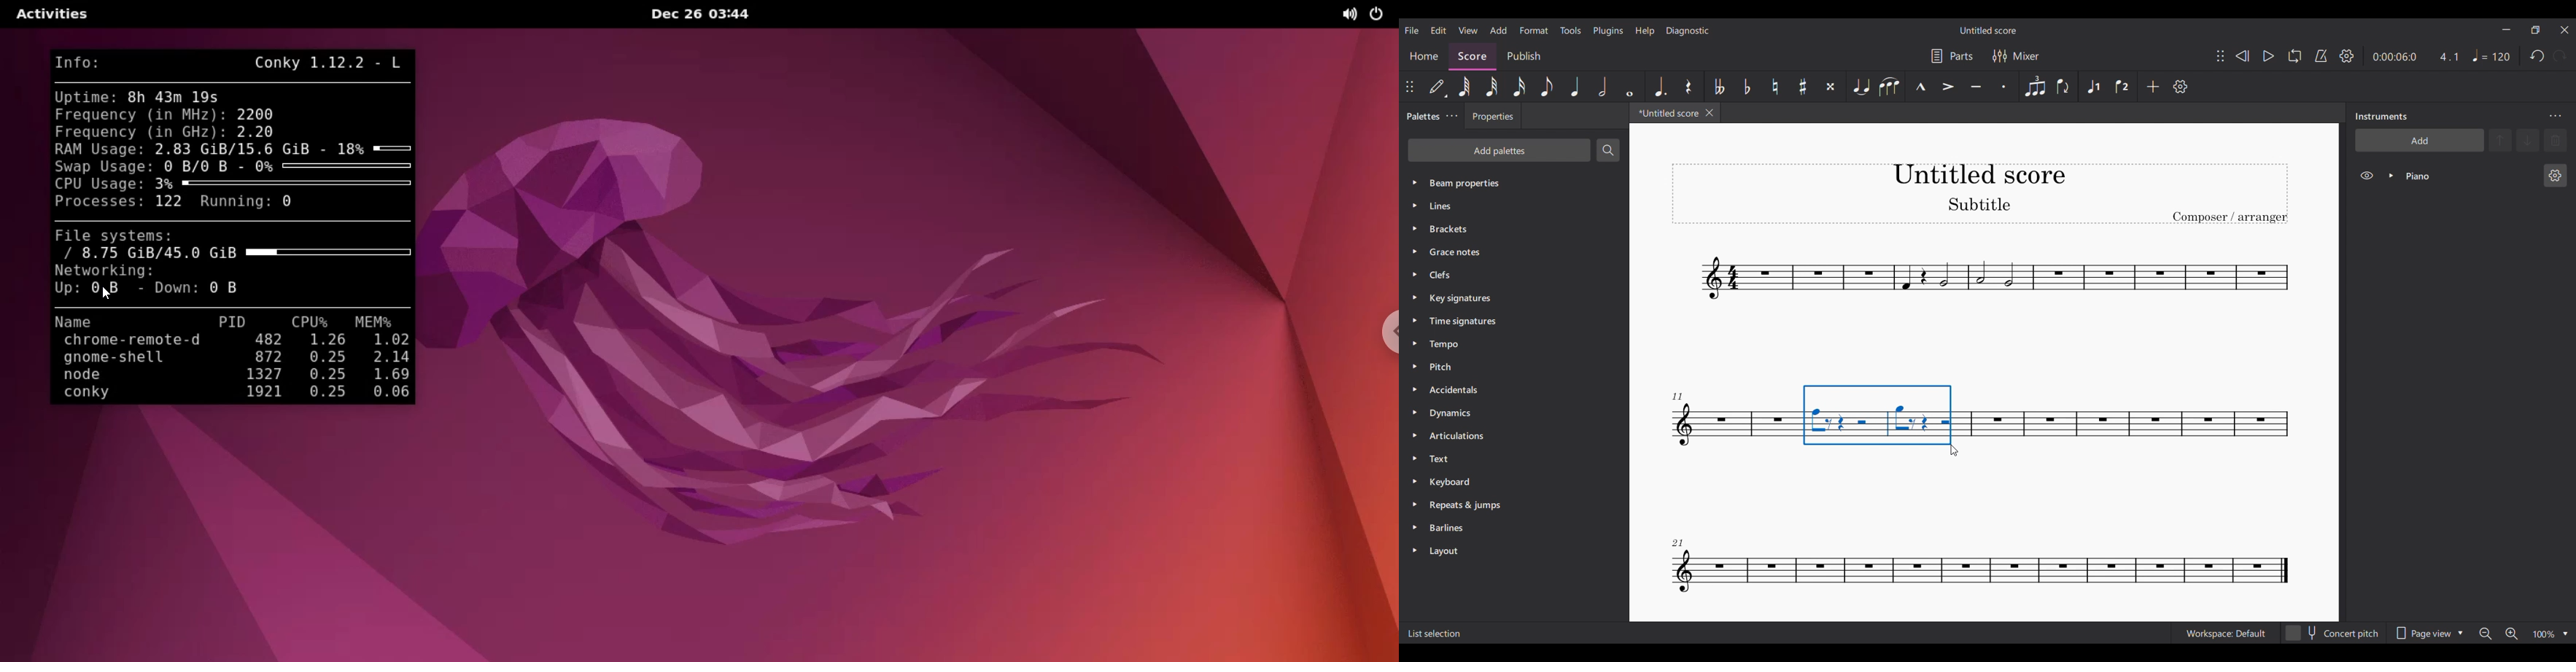  What do you see at coordinates (2321, 56) in the screenshot?
I see `Metronome` at bounding box center [2321, 56].